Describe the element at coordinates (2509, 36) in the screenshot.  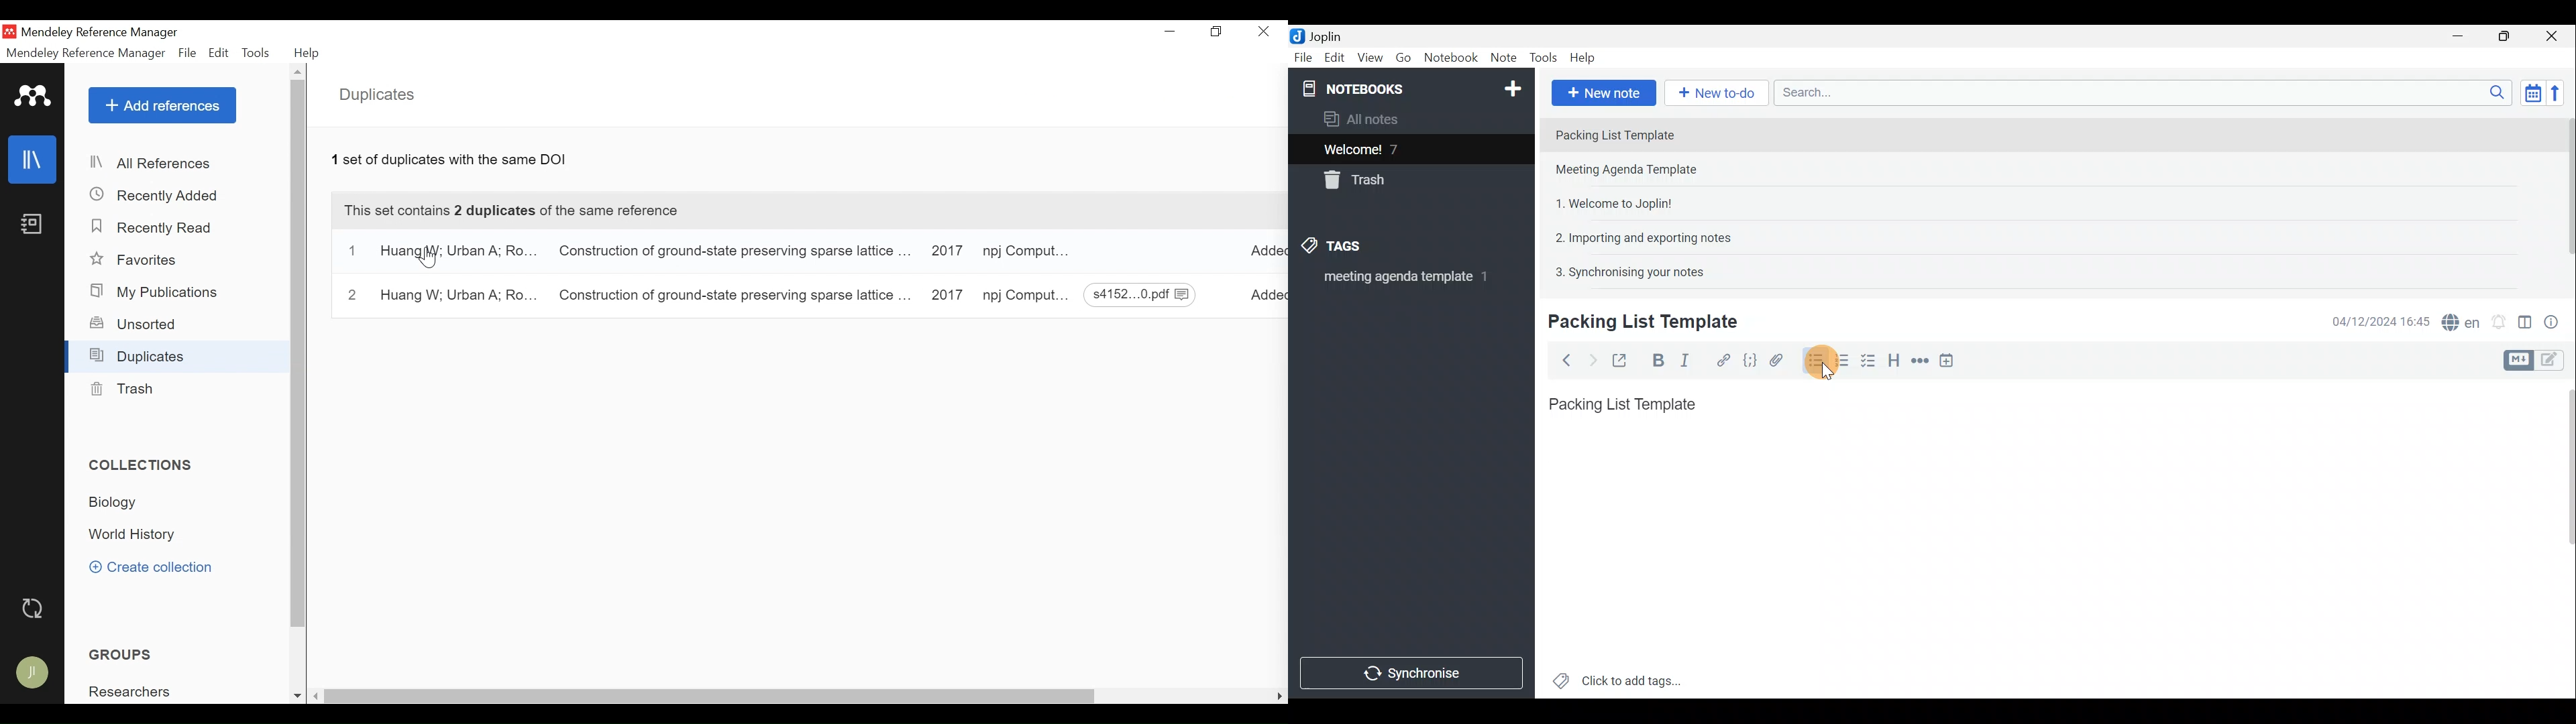
I see `Maximise` at that location.